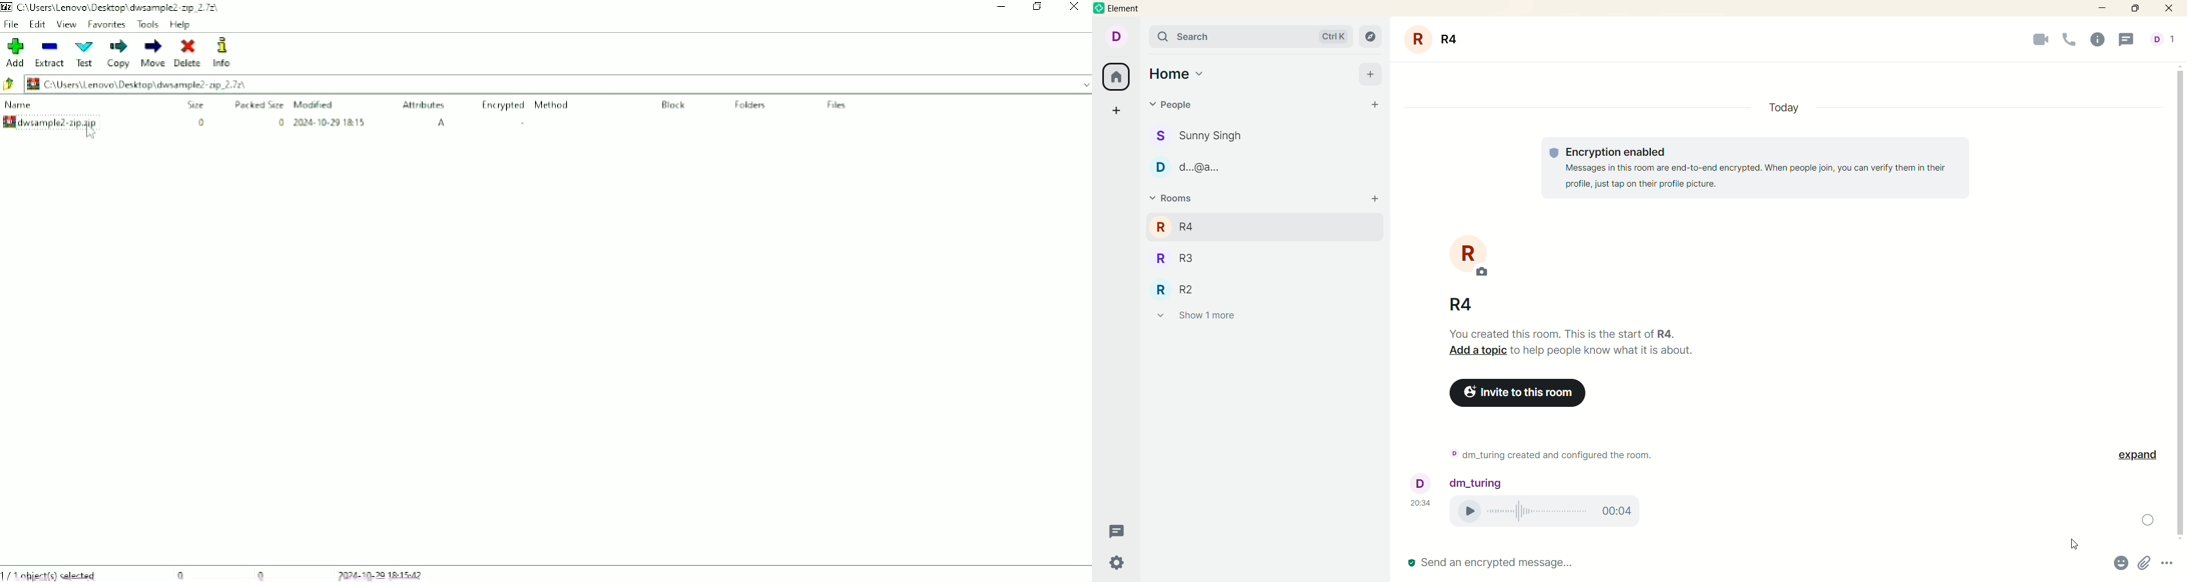 This screenshot has height=588, width=2212. Describe the element at coordinates (317, 104) in the screenshot. I see `Modified` at that location.